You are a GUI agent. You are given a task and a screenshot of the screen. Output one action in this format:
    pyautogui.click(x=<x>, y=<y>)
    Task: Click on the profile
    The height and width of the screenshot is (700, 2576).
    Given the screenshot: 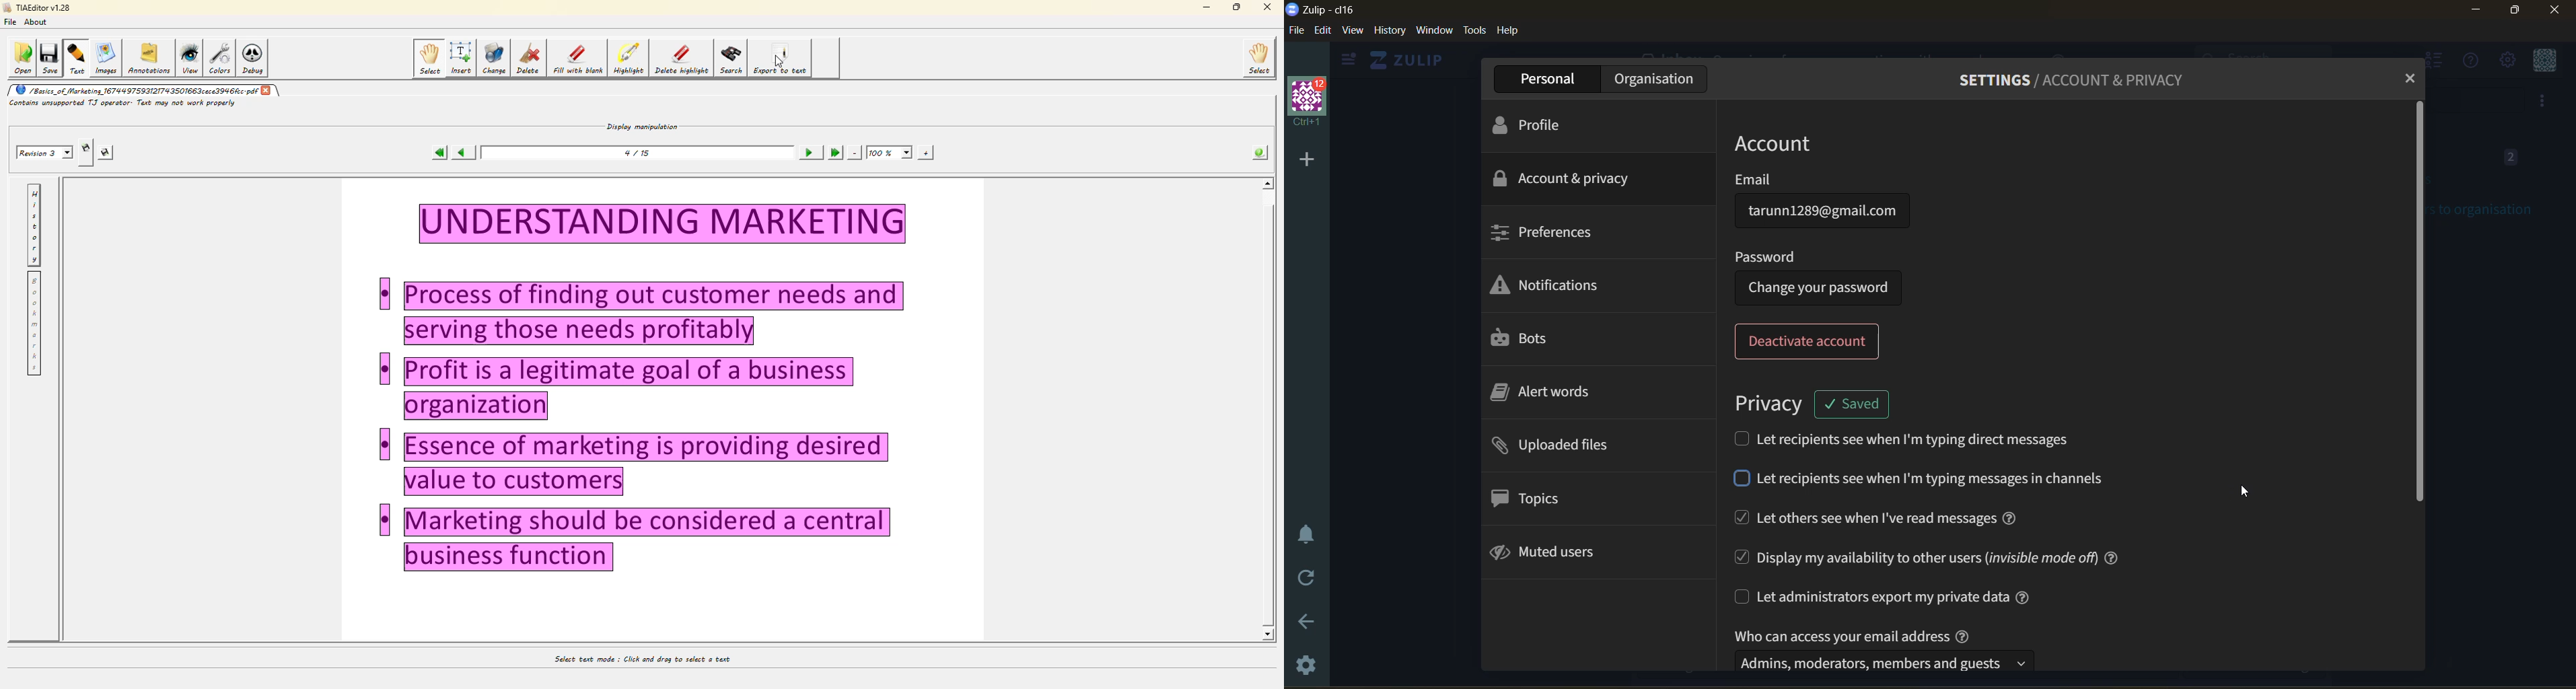 What is the action you would take?
    pyautogui.click(x=1534, y=124)
    